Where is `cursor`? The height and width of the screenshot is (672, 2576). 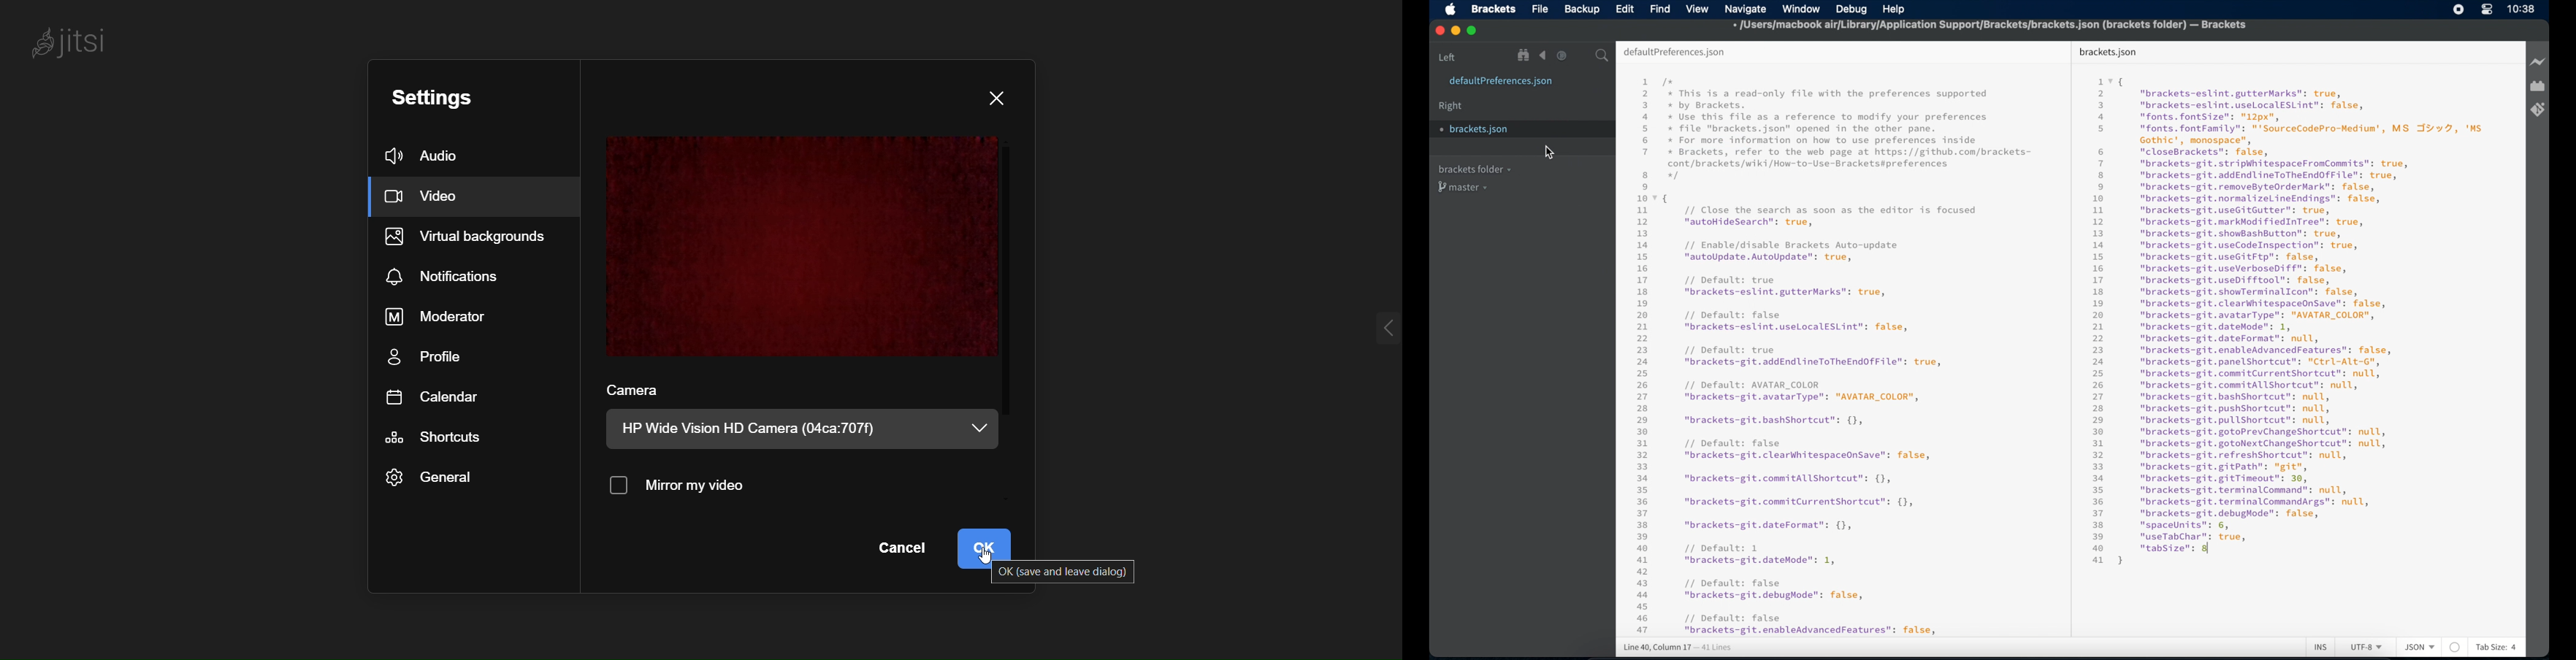
cursor is located at coordinates (1550, 153).